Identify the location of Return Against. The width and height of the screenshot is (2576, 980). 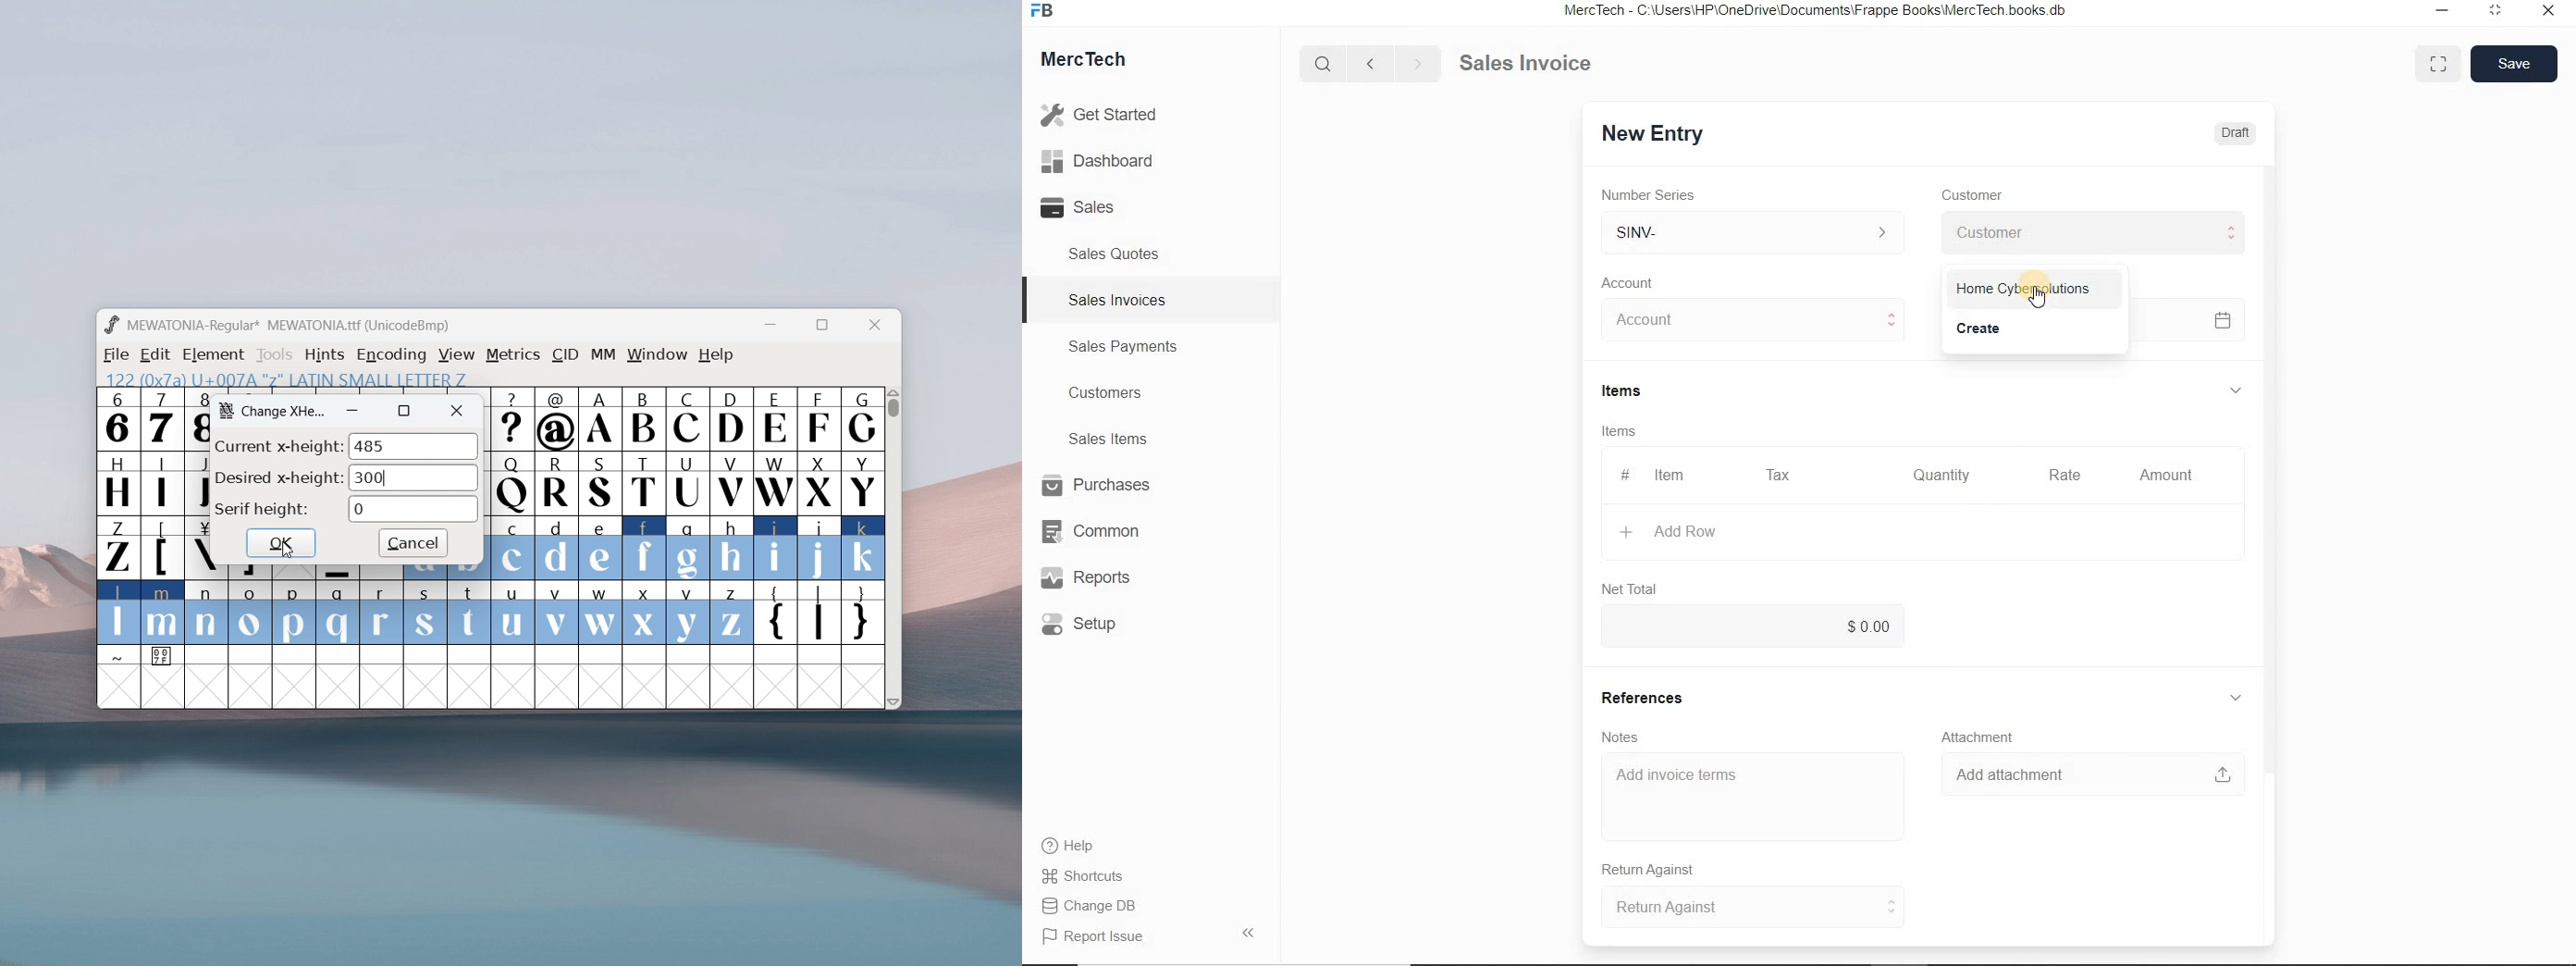
(1661, 870).